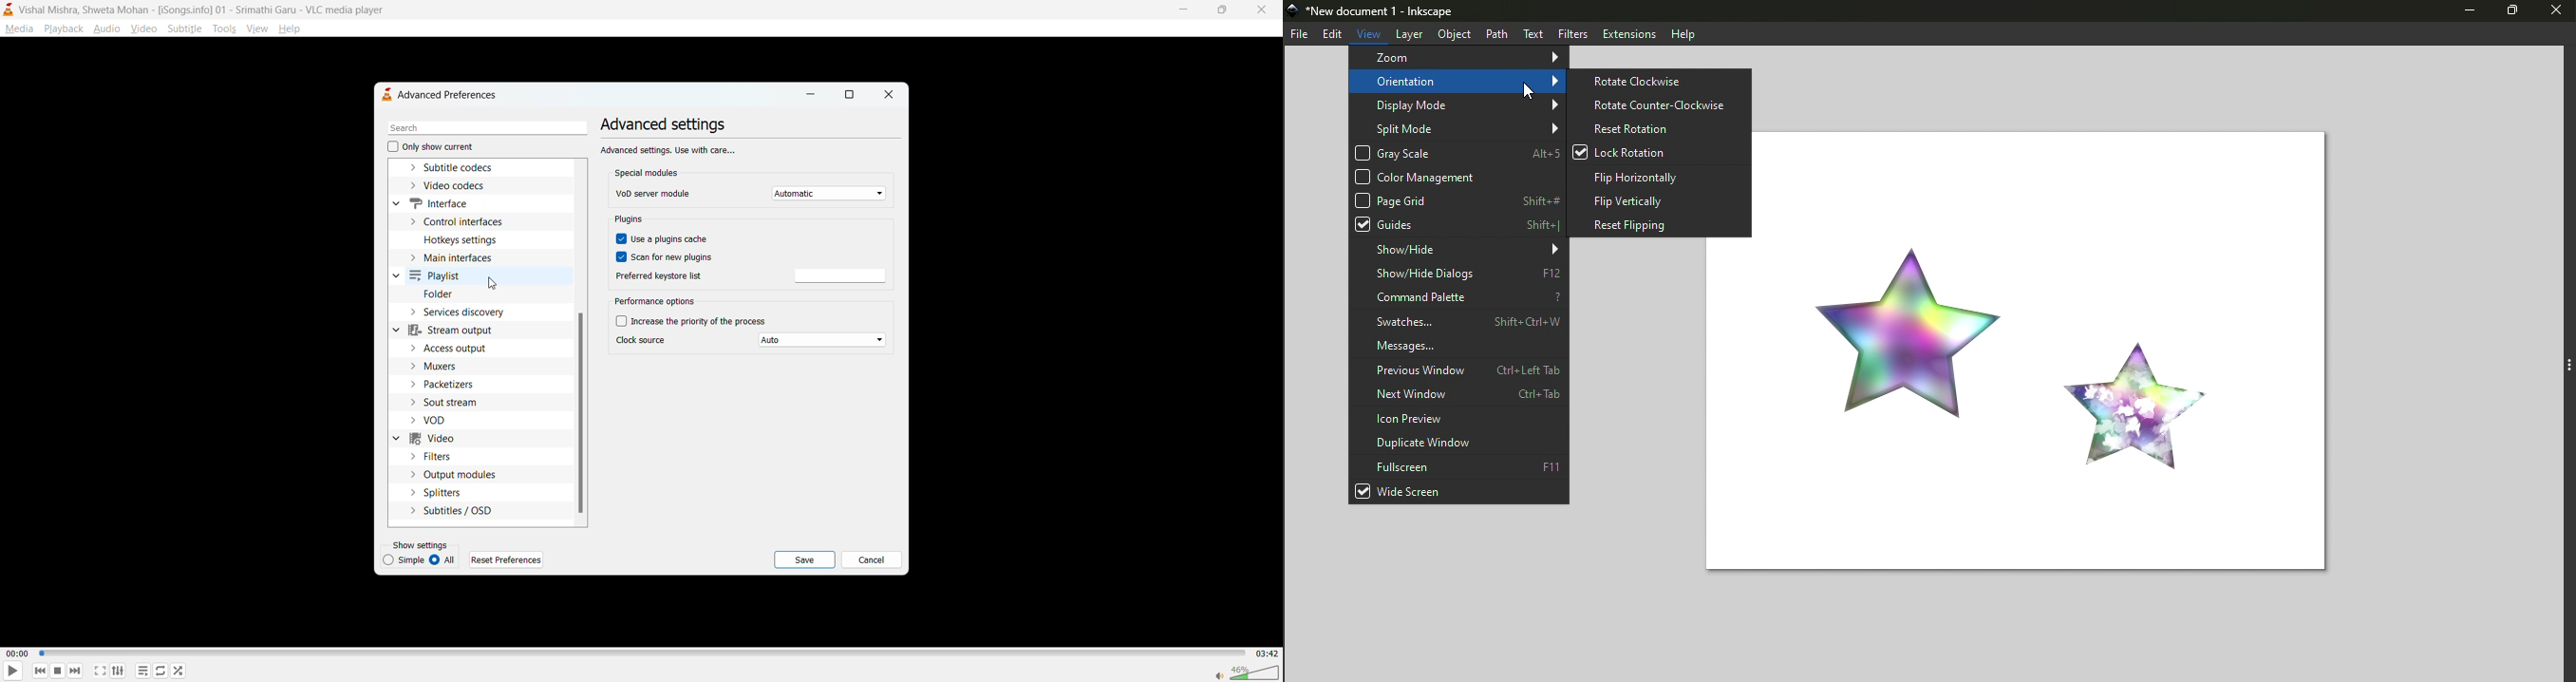  Describe the element at coordinates (483, 128) in the screenshot. I see `search` at that location.